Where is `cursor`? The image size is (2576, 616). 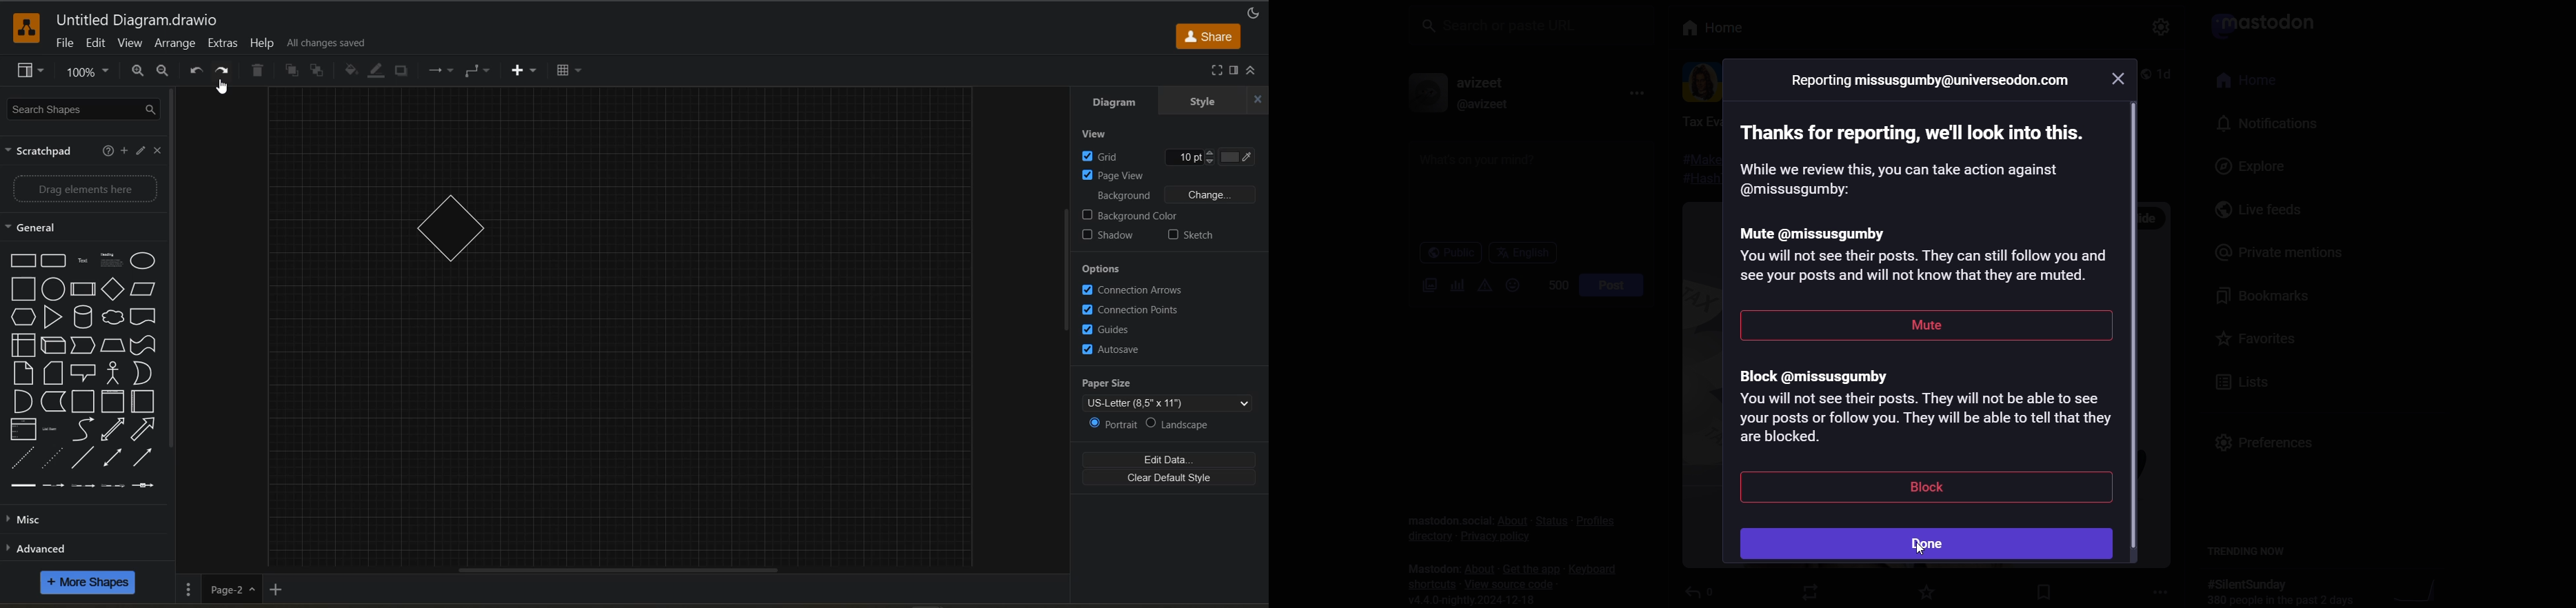 cursor is located at coordinates (1921, 554).